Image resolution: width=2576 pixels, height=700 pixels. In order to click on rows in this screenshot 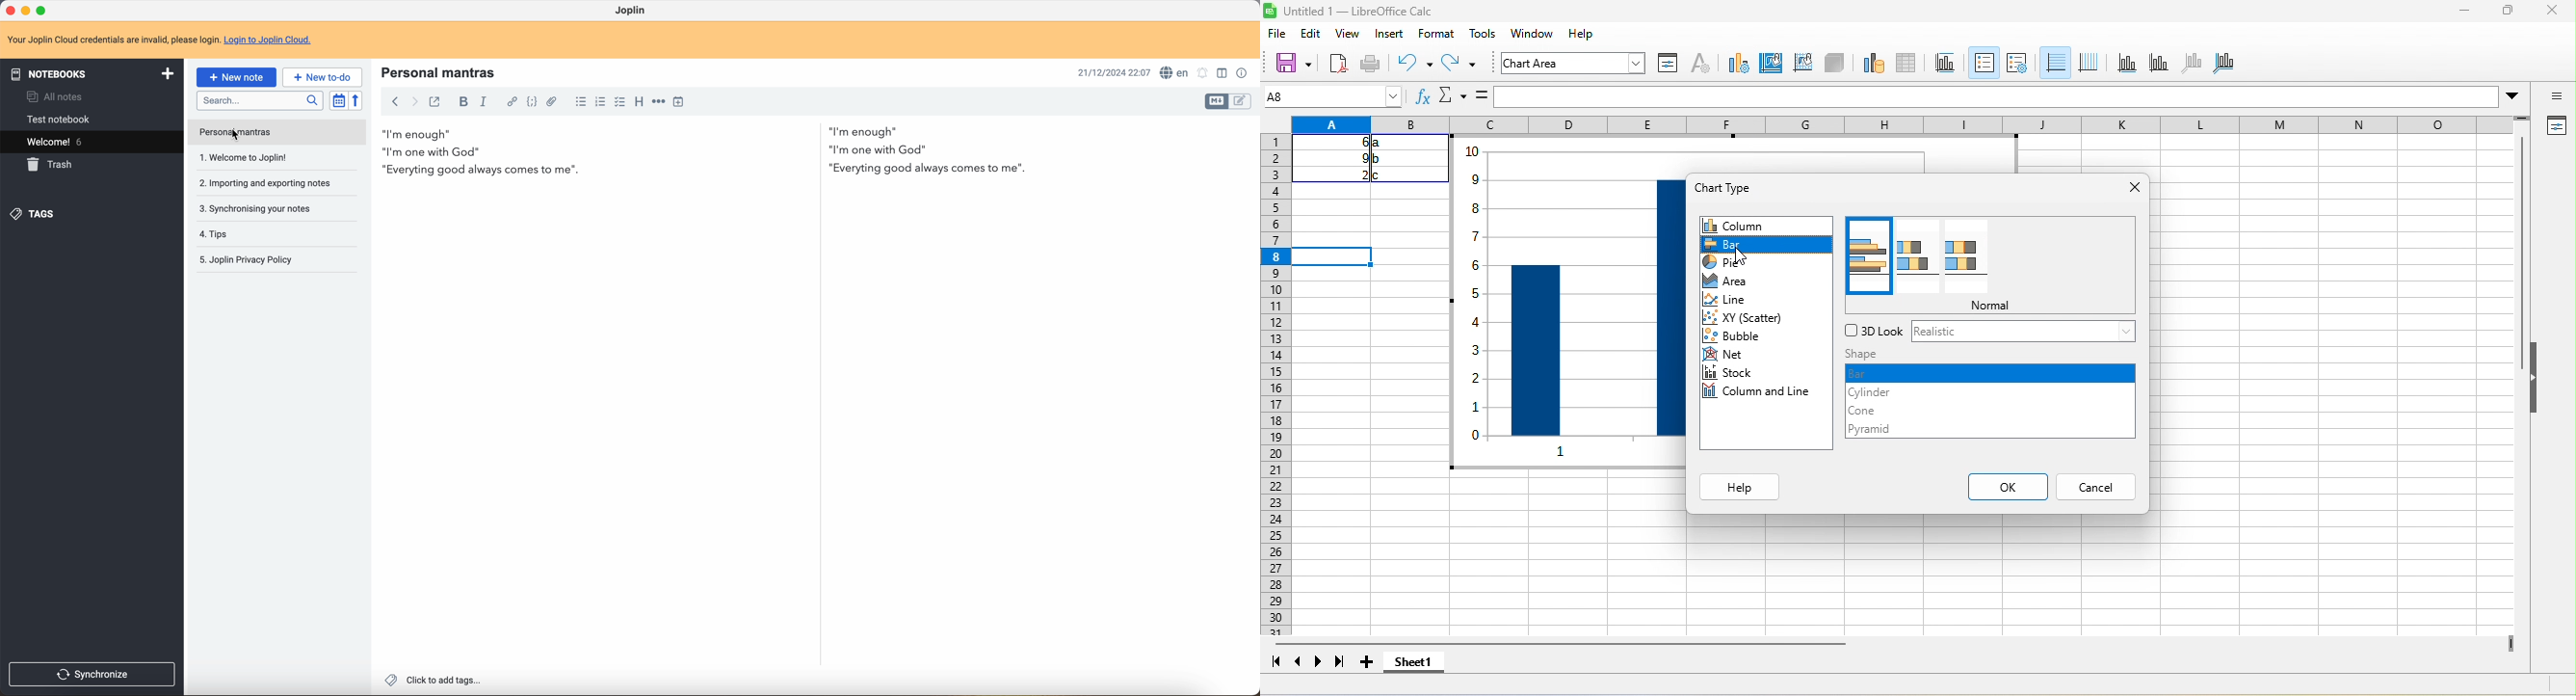, I will do `click(1278, 406)`.